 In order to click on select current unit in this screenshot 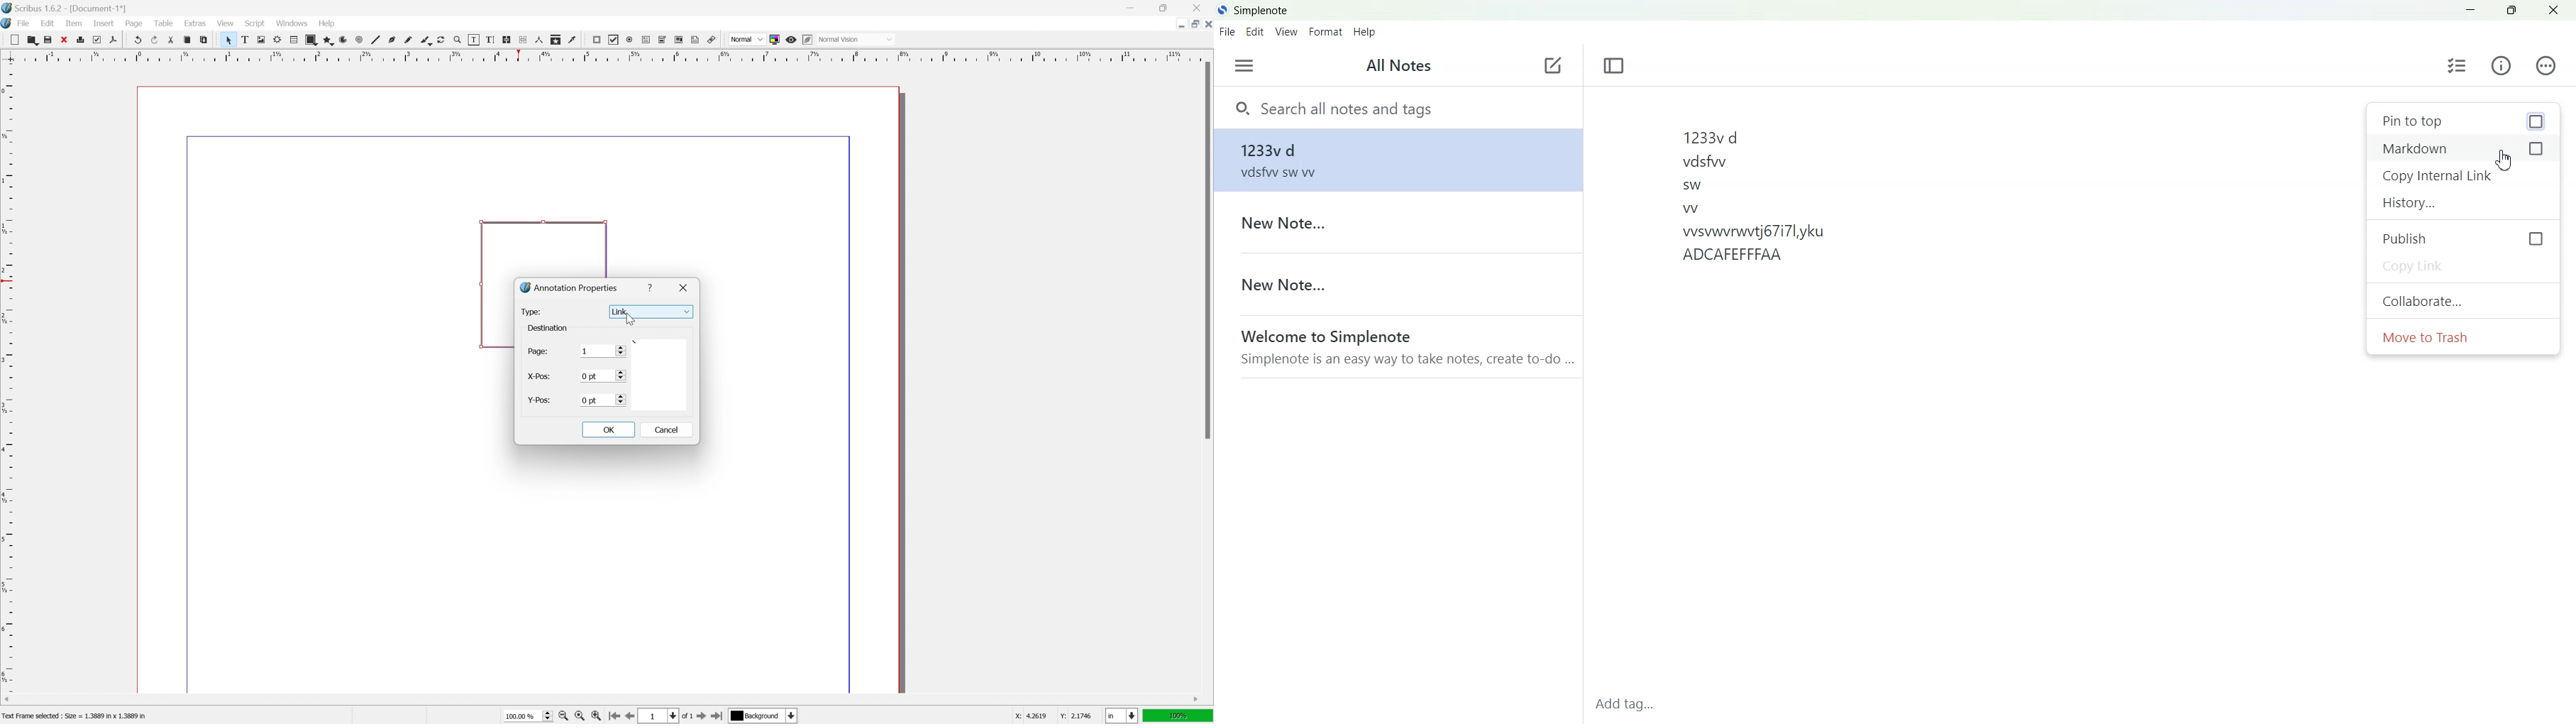, I will do `click(1121, 716)`.